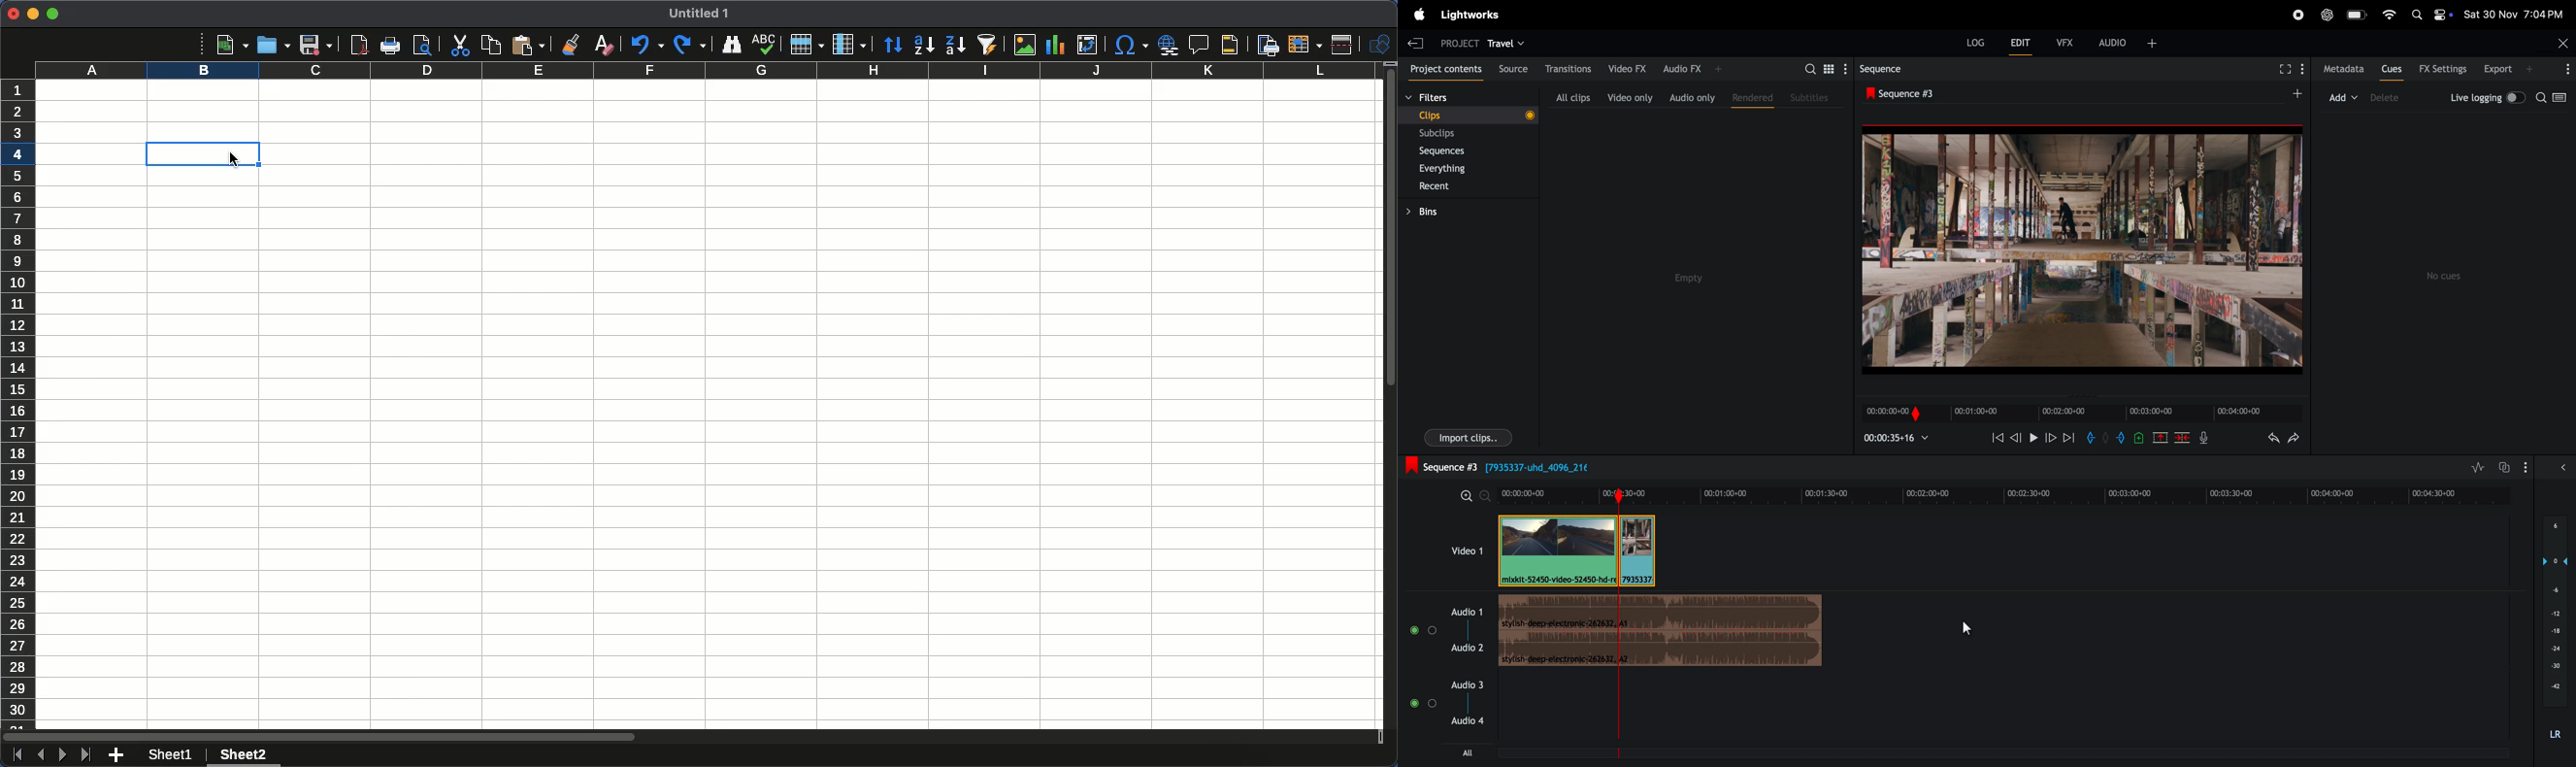 This screenshot has height=784, width=2576. What do you see at coordinates (2051, 439) in the screenshot?
I see `forward` at bounding box center [2051, 439].